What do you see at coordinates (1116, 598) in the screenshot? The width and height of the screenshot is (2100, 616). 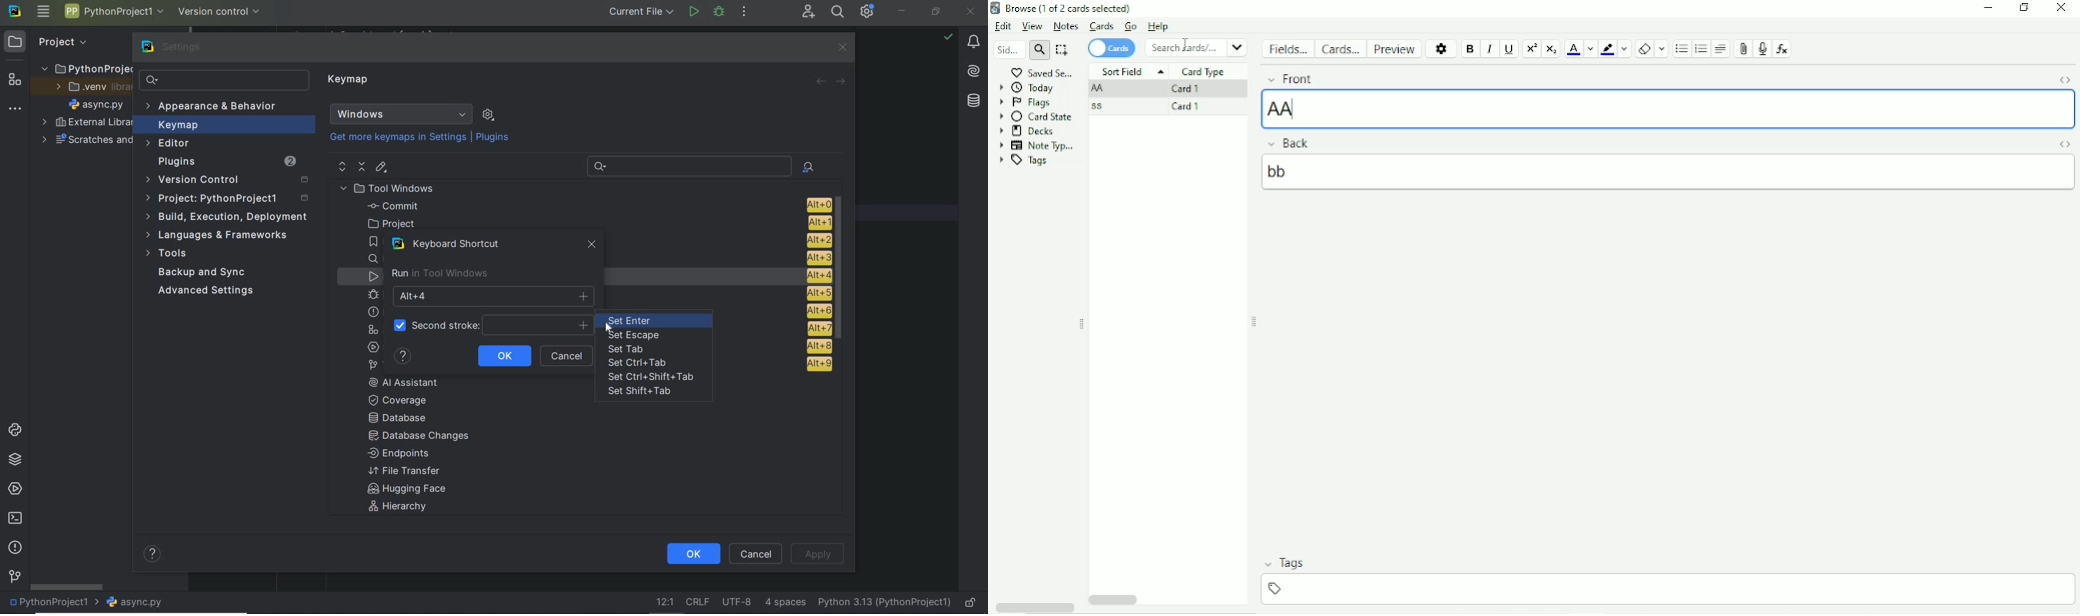 I see `Horizontal scrollbar` at bounding box center [1116, 598].